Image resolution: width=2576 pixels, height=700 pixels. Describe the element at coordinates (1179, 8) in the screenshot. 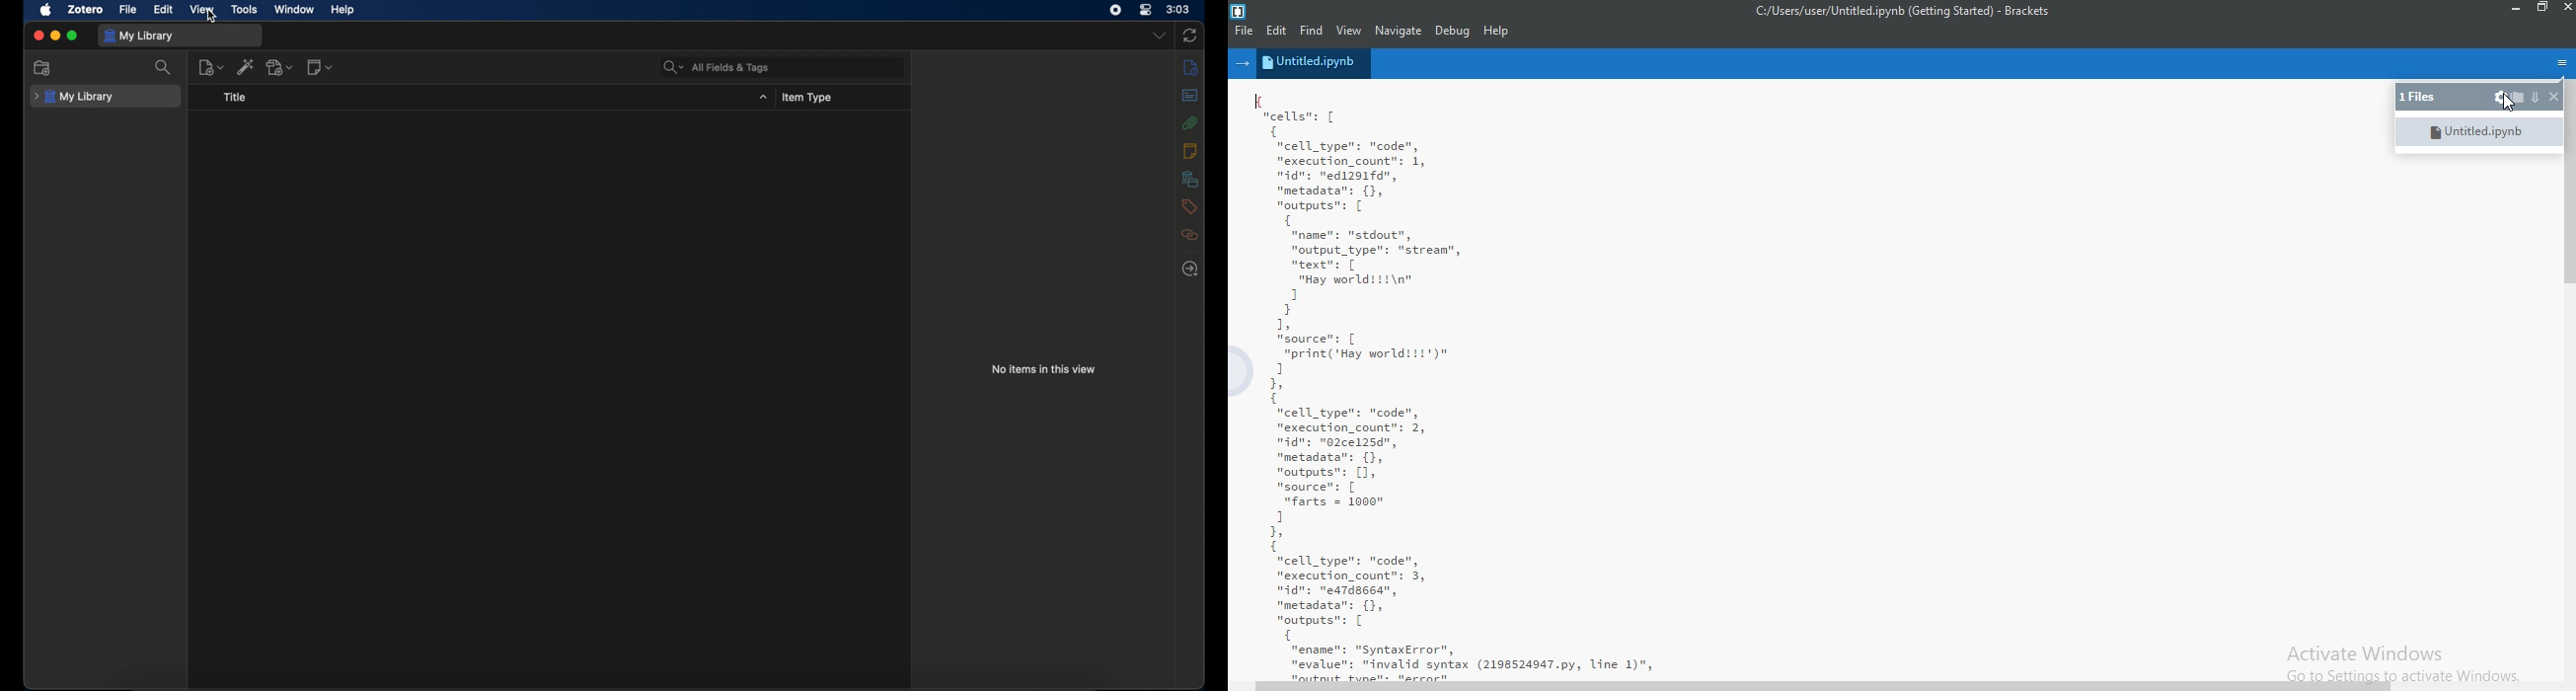

I see `time` at that location.